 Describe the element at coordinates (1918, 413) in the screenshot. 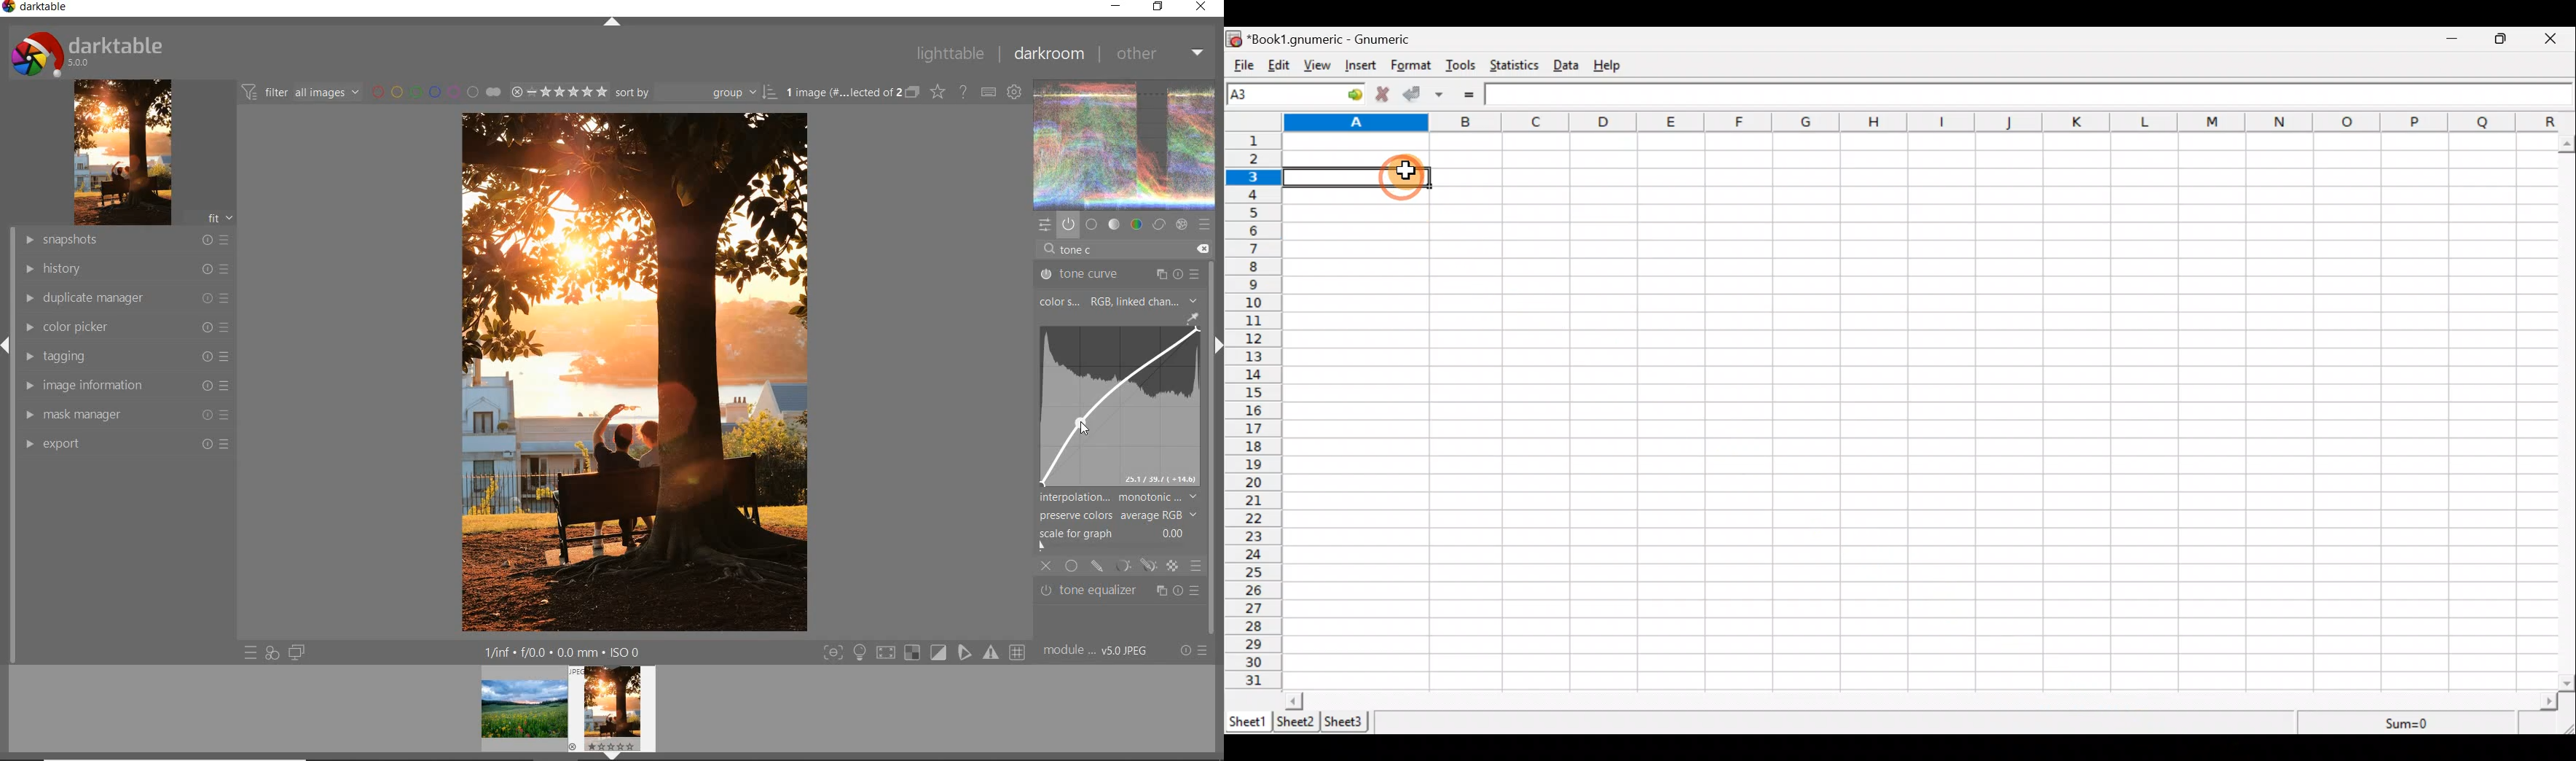

I see `Cells` at that location.